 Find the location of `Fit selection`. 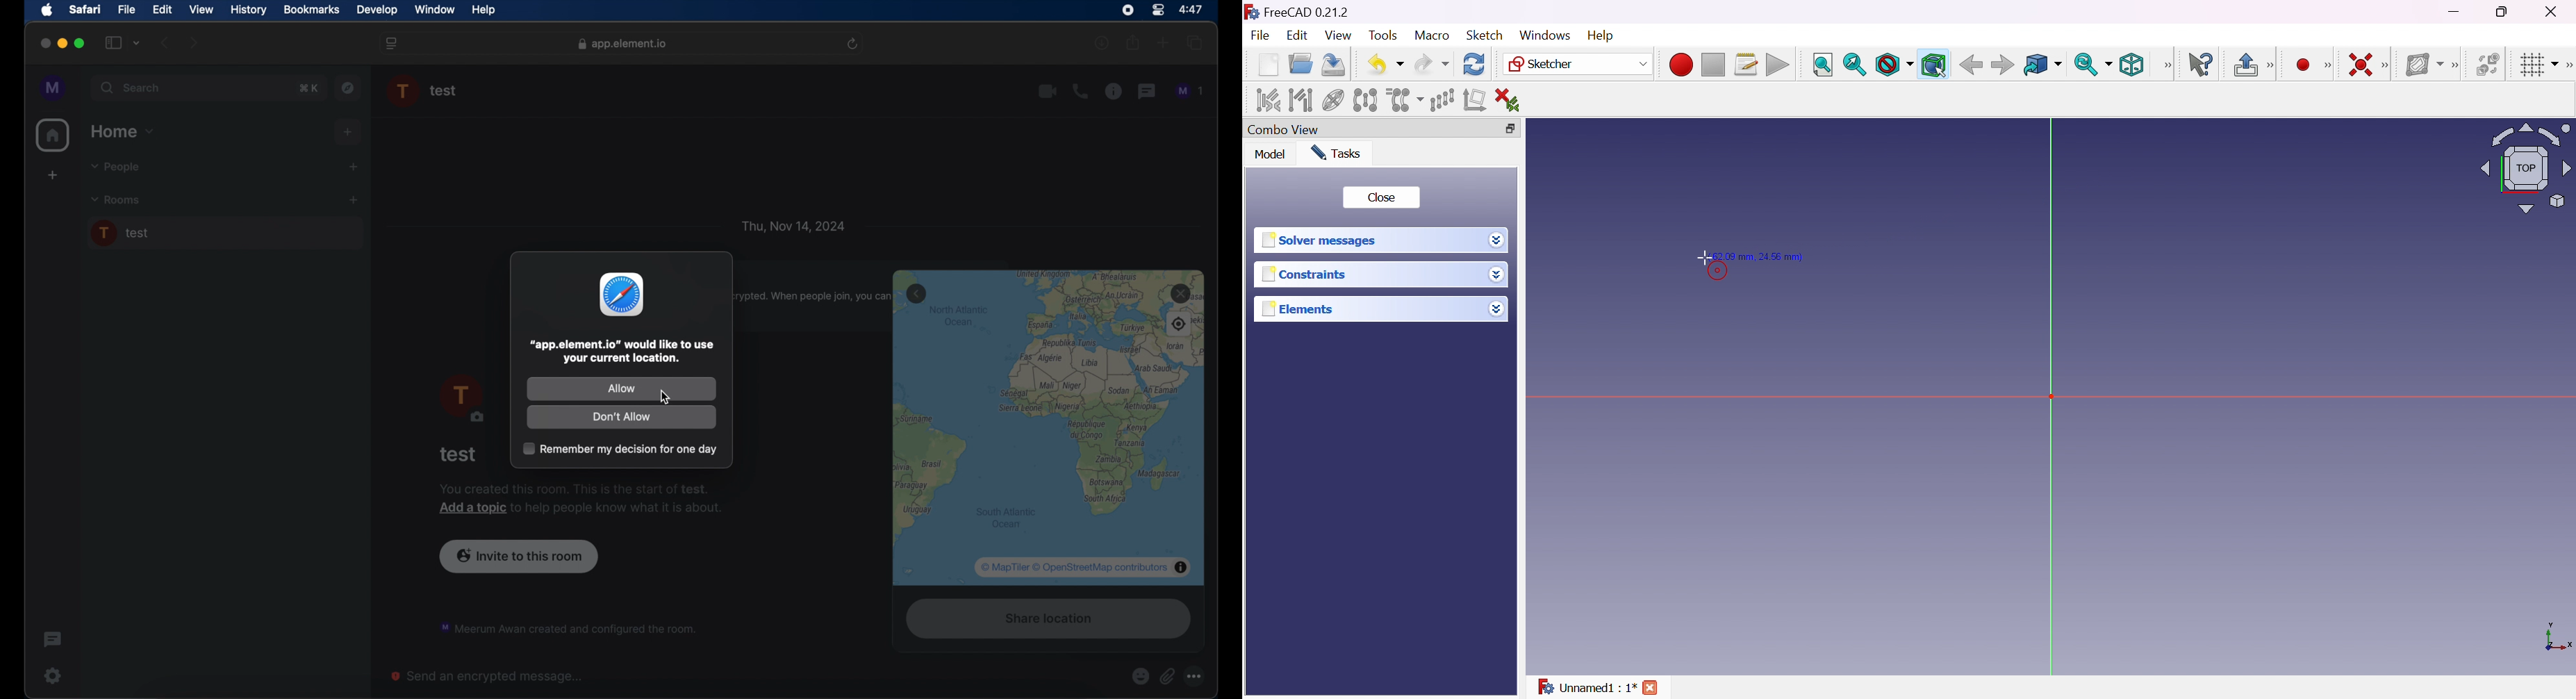

Fit selection is located at coordinates (1854, 65).